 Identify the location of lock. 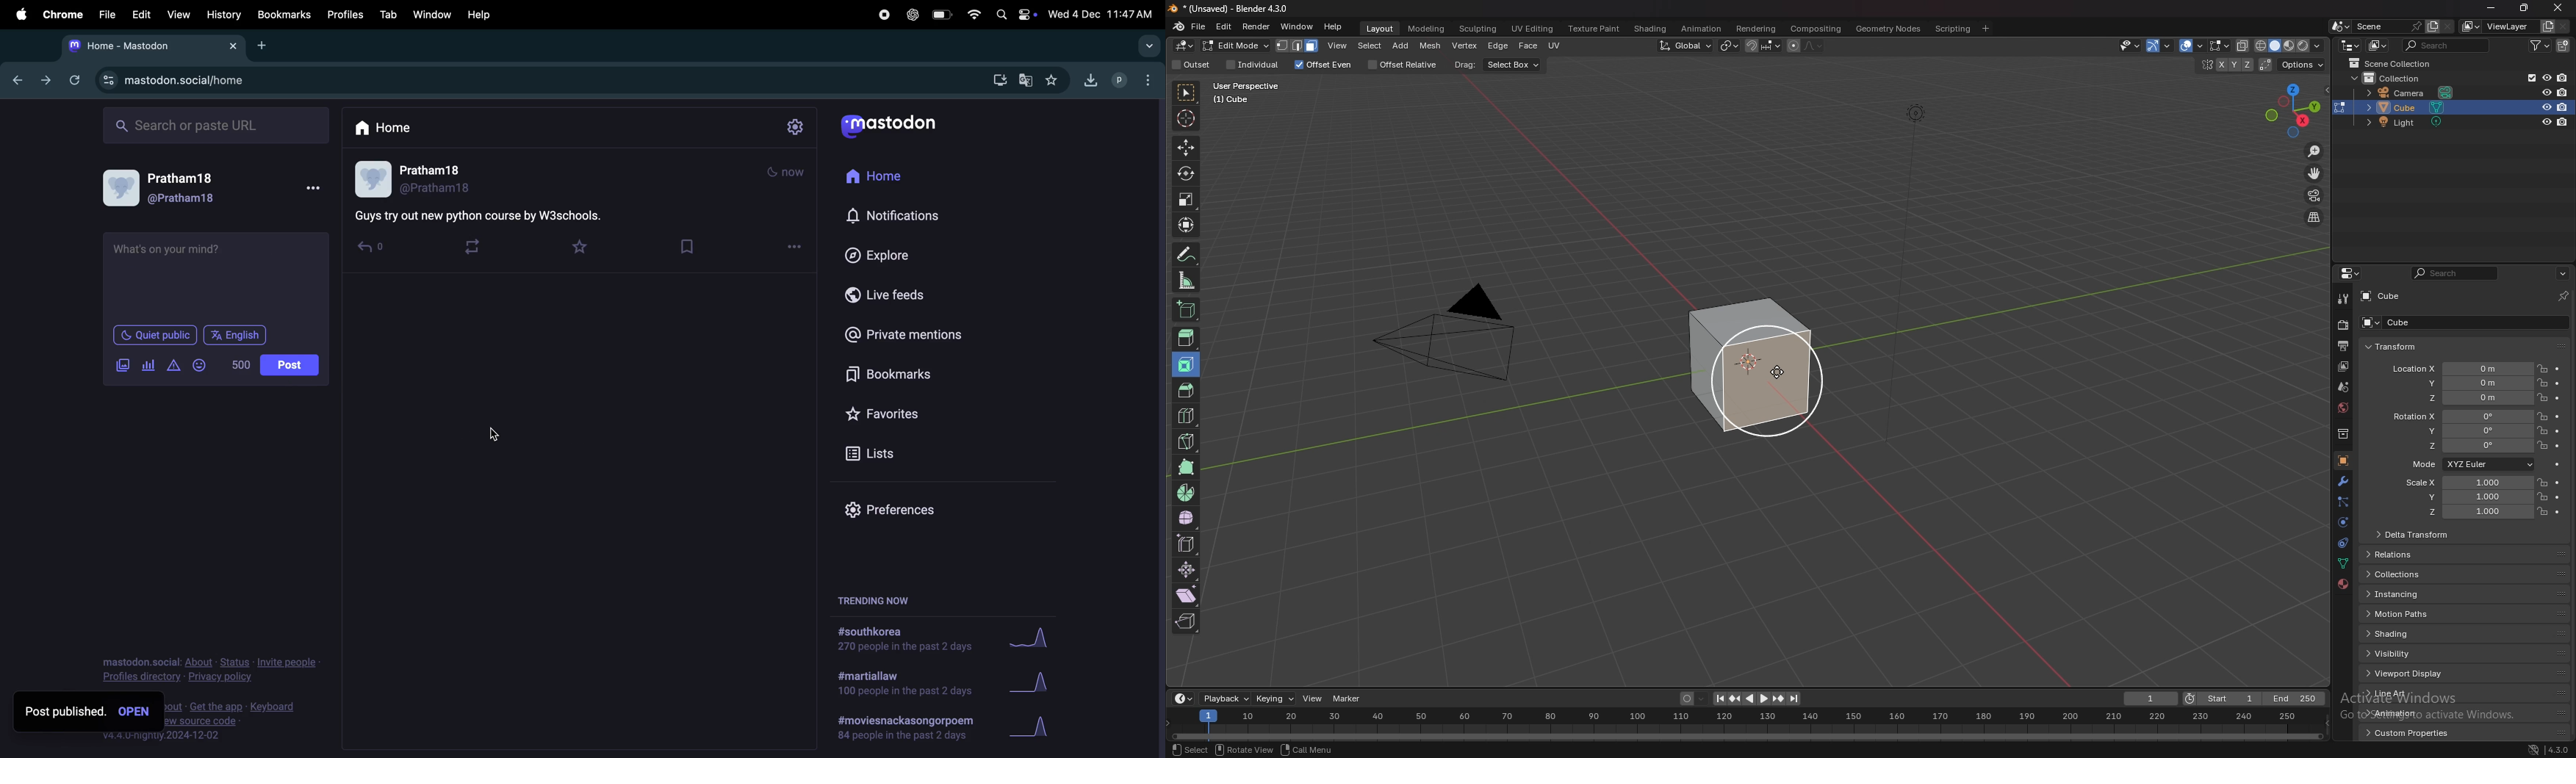
(2542, 368).